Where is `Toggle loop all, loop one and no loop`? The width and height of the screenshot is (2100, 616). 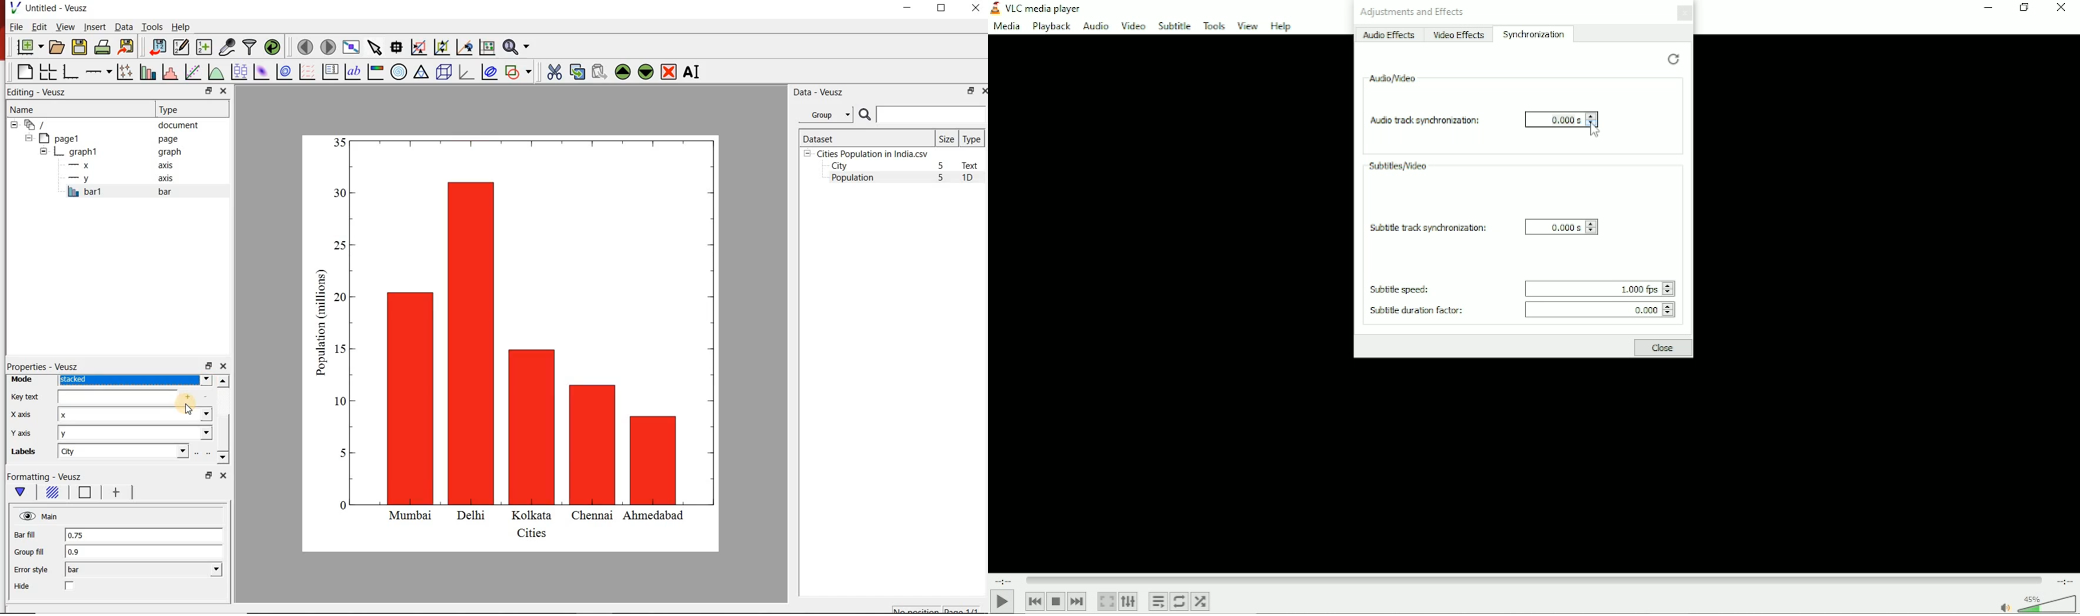
Toggle loop all, loop one and no loop is located at coordinates (1180, 602).